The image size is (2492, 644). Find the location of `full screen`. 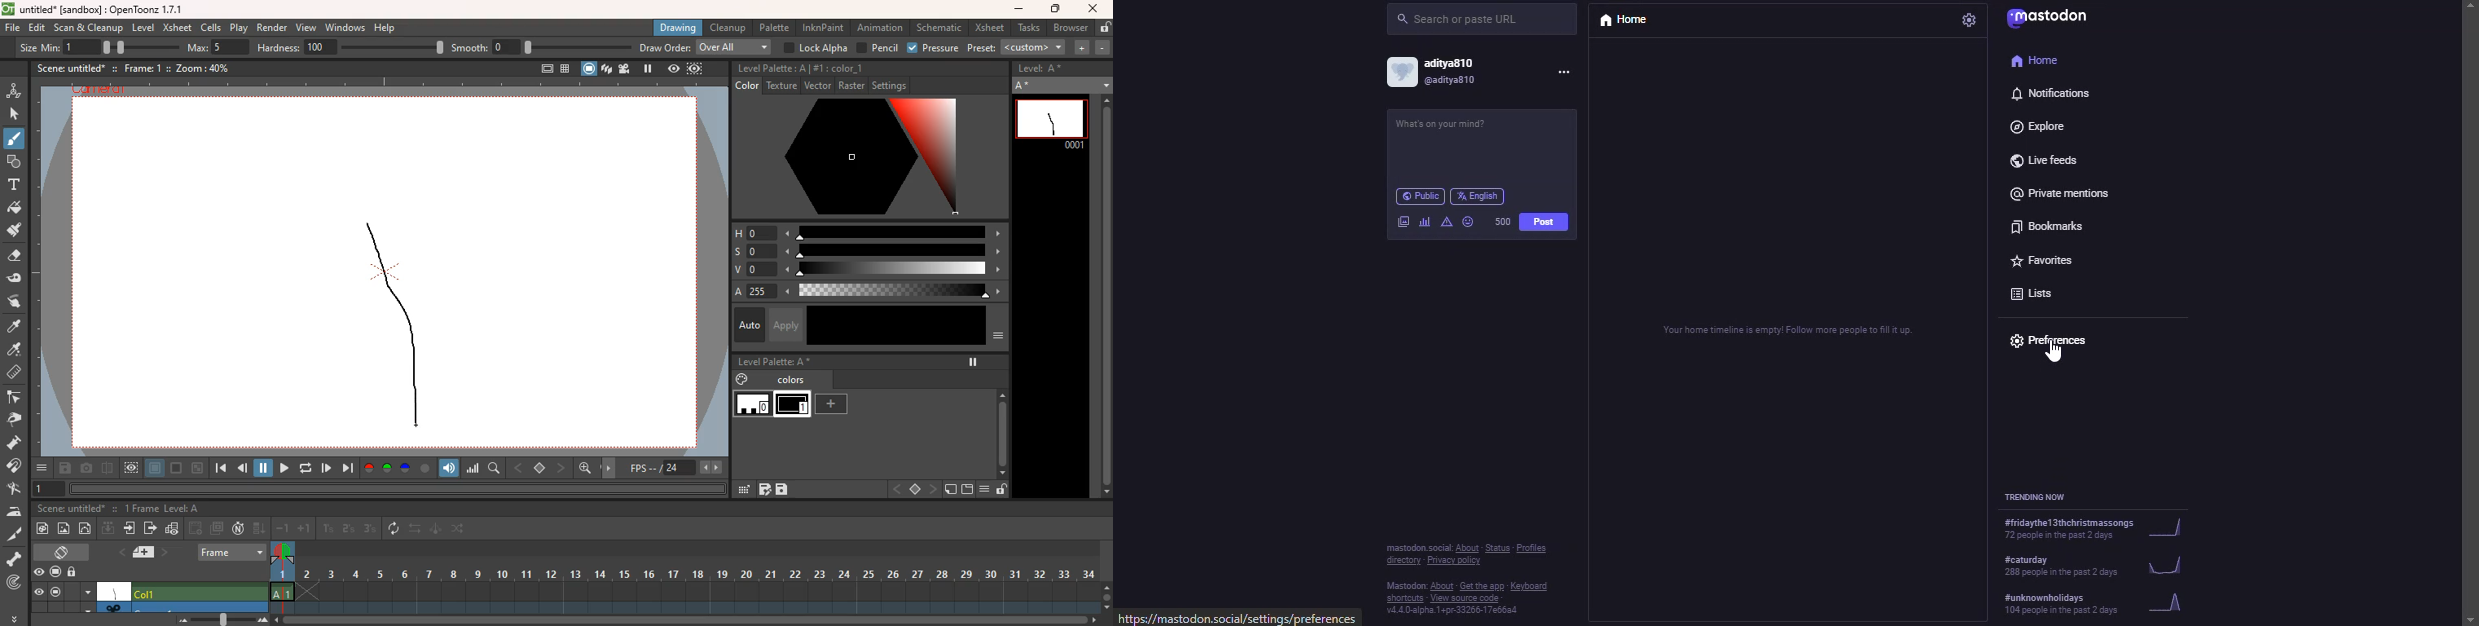

full screen is located at coordinates (540, 67).